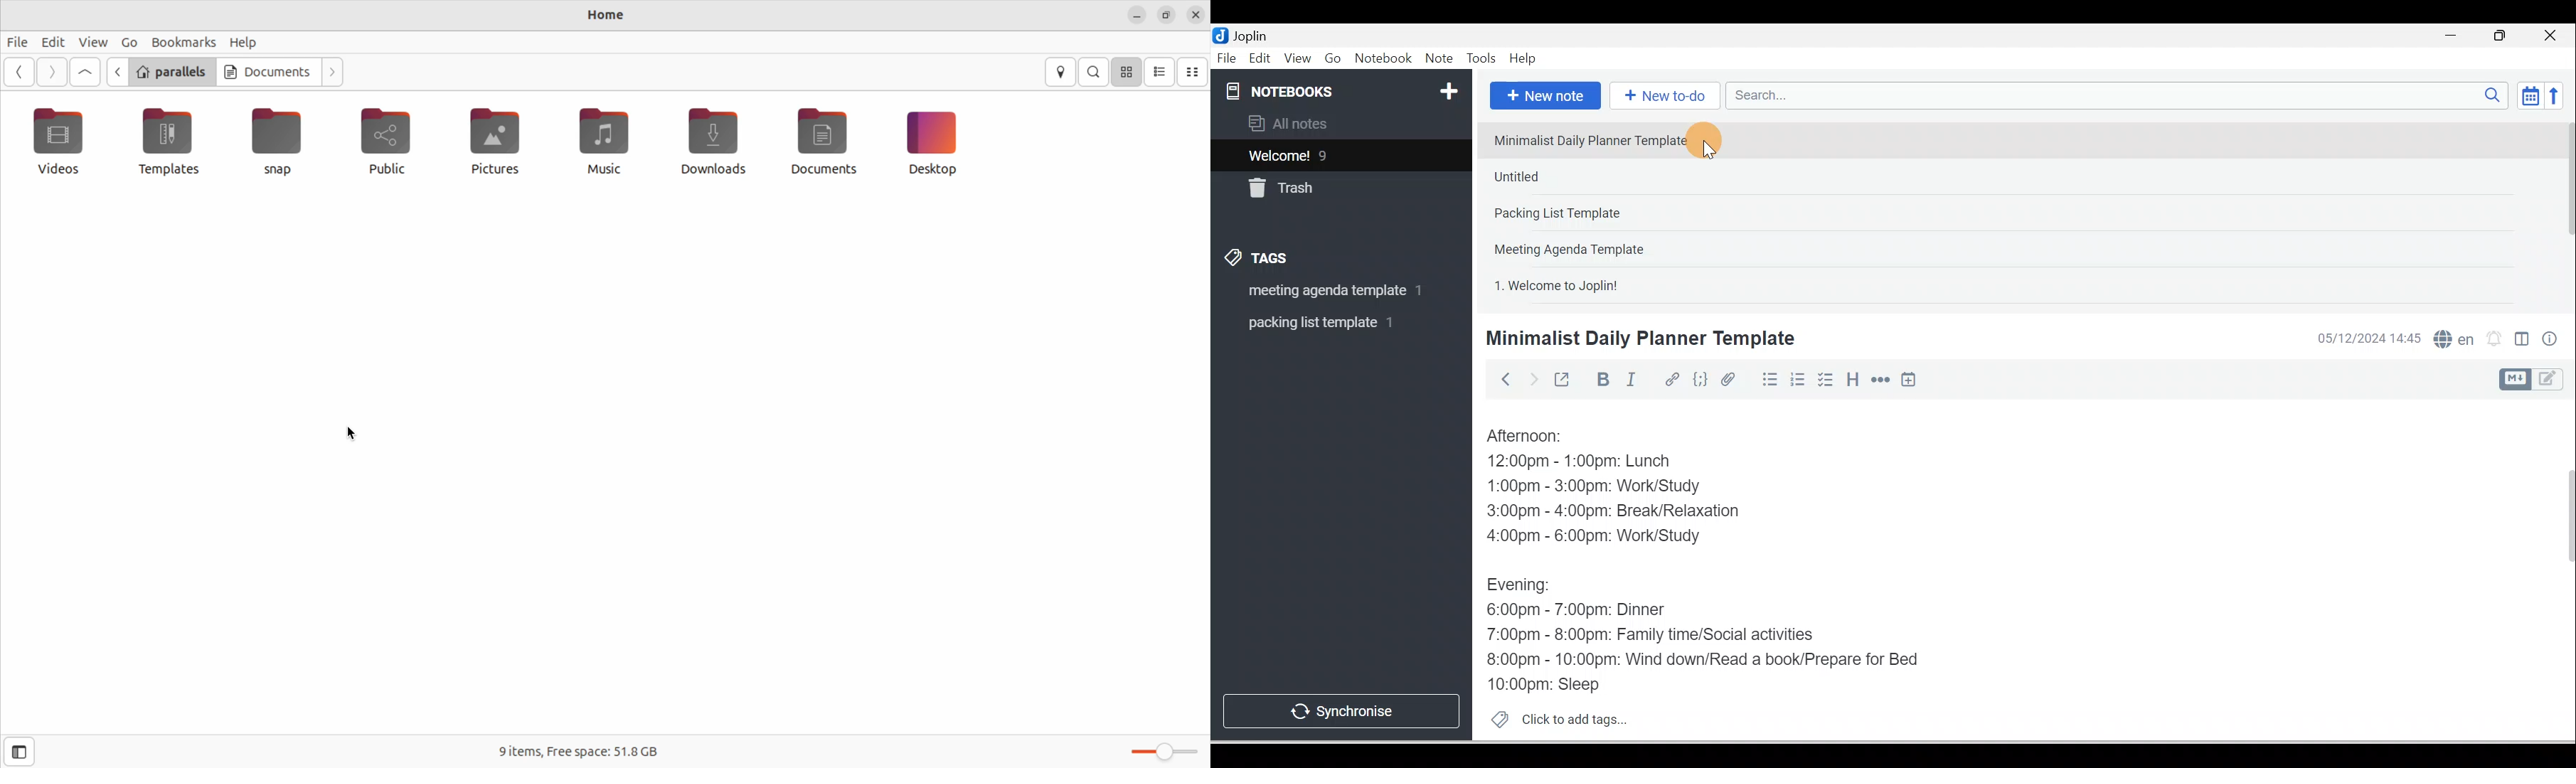 Image resolution: width=2576 pixels, height=784 pixels. I want to click on Afternoon:, so click(1534, 437).